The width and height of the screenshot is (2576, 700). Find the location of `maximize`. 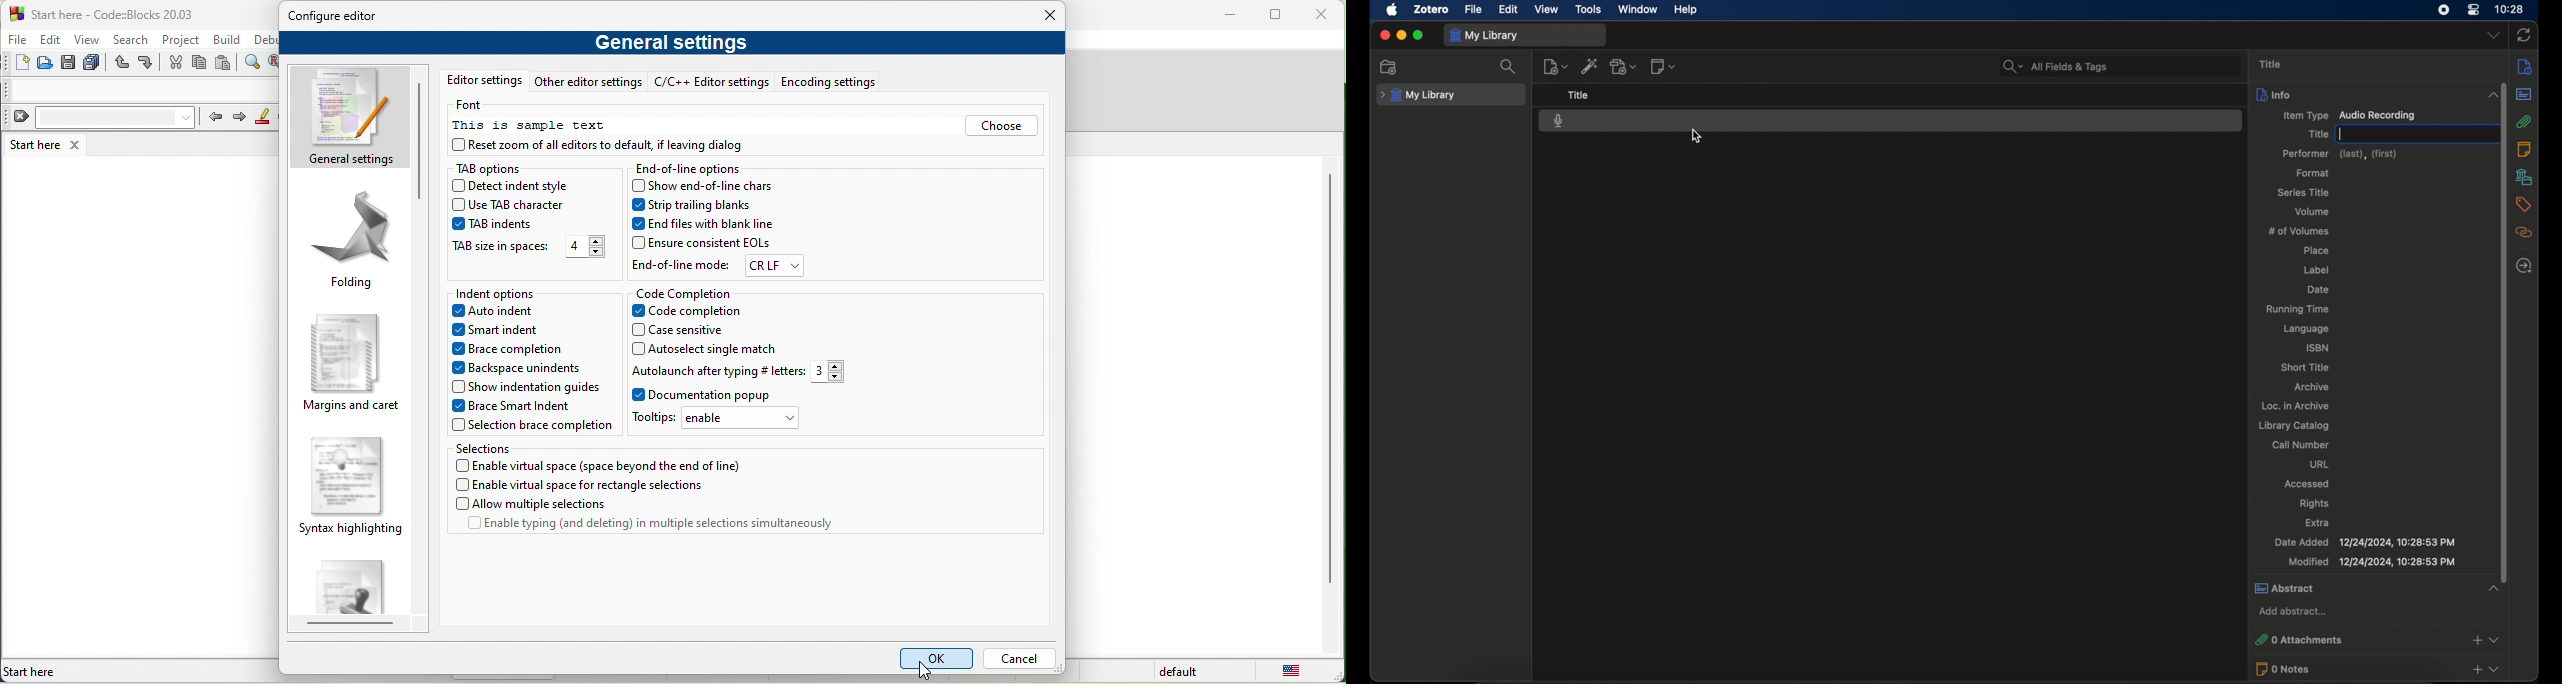

maximize is located at coordinates (1280, 16).